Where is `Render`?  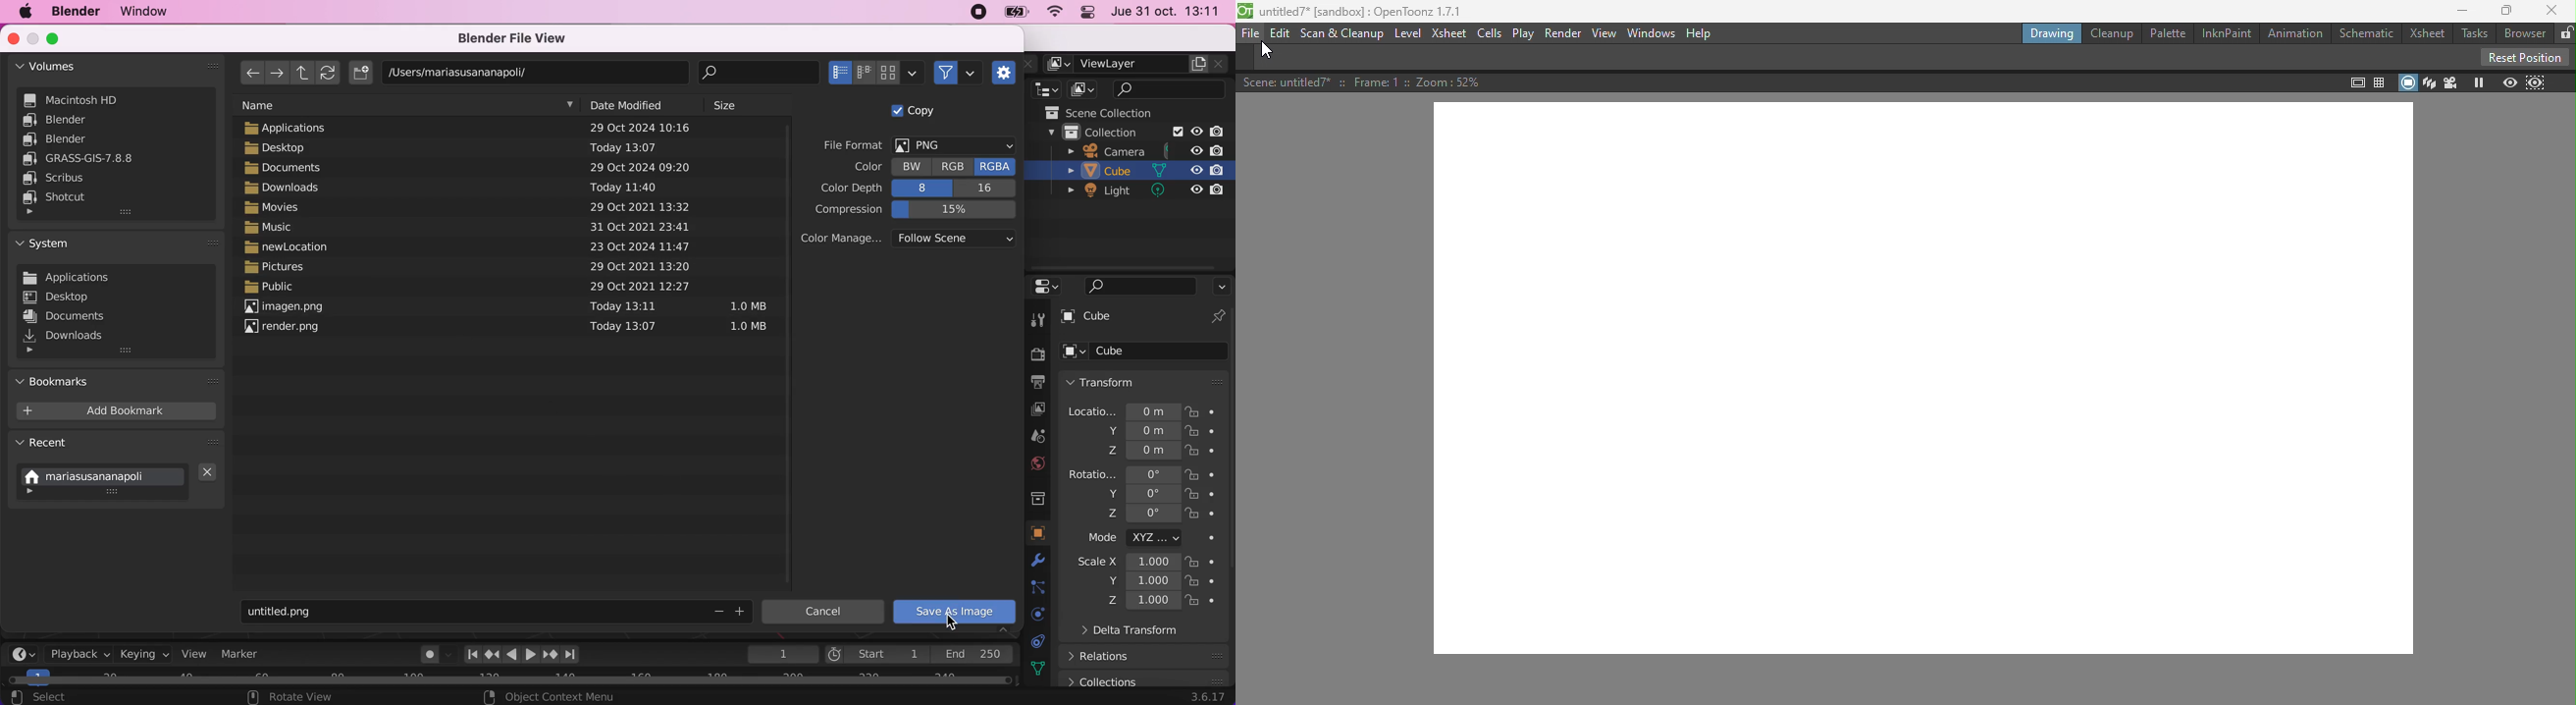
Render is located at coordinates (1563, 33).